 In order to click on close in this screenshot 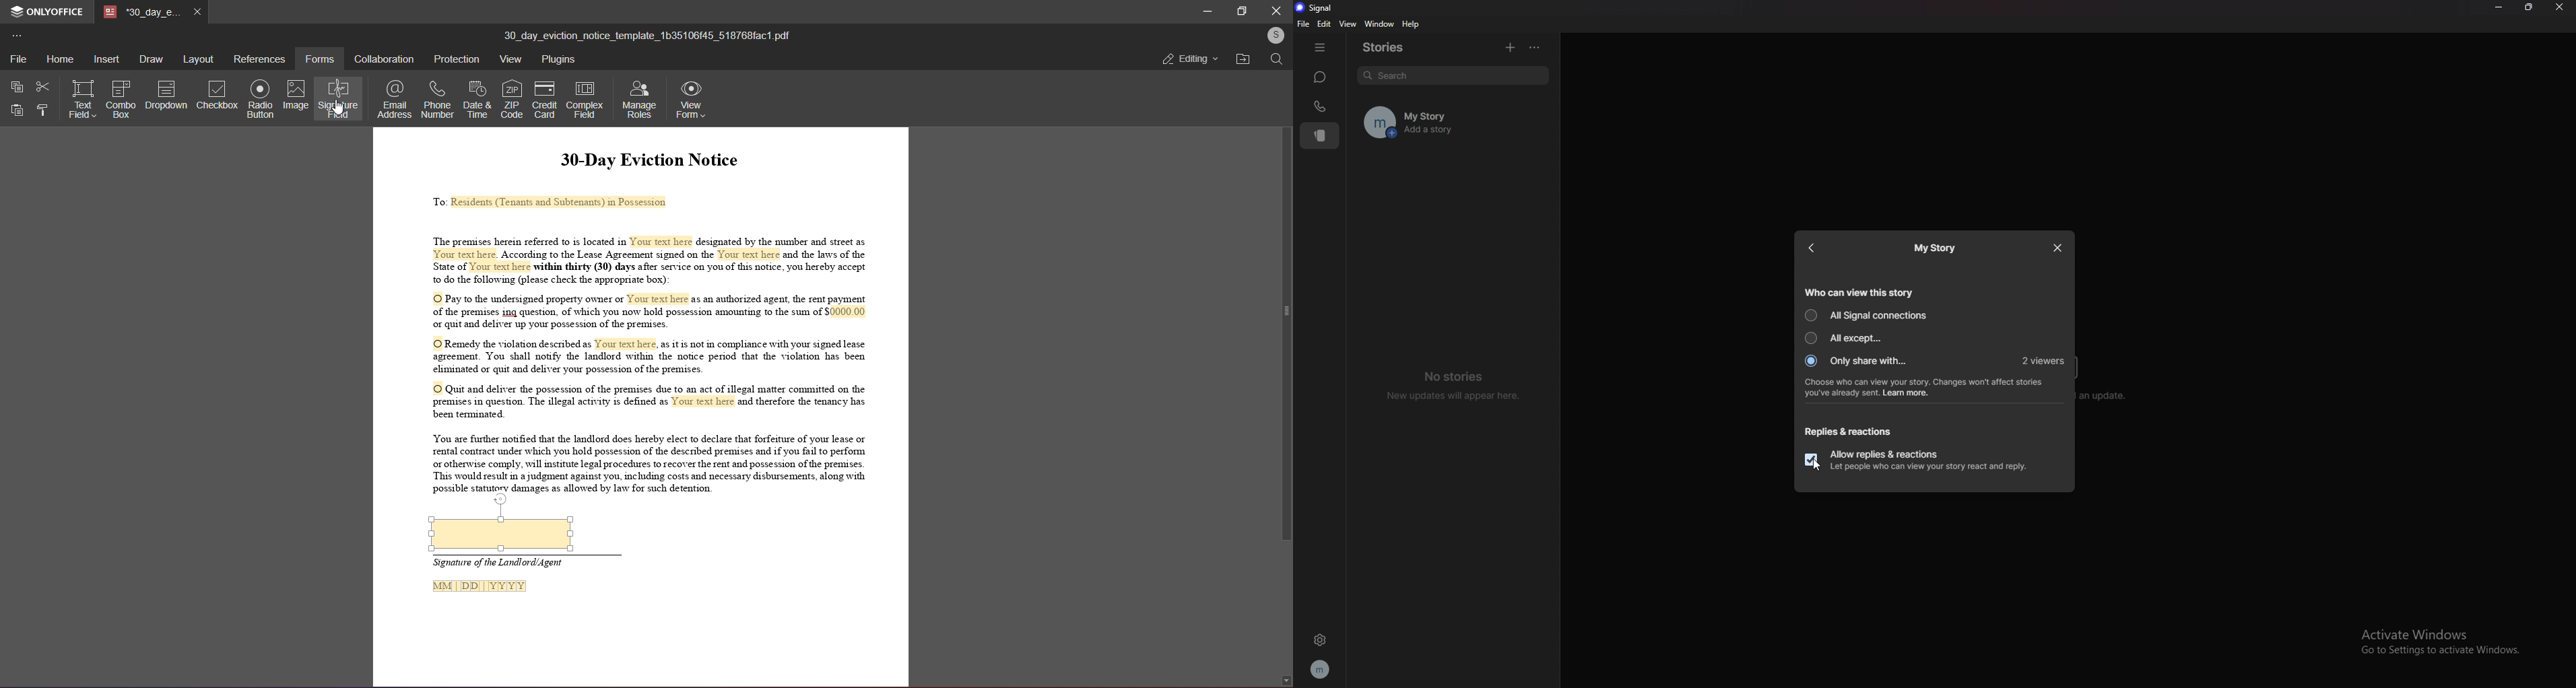, I will do `click(2561, 7)`.